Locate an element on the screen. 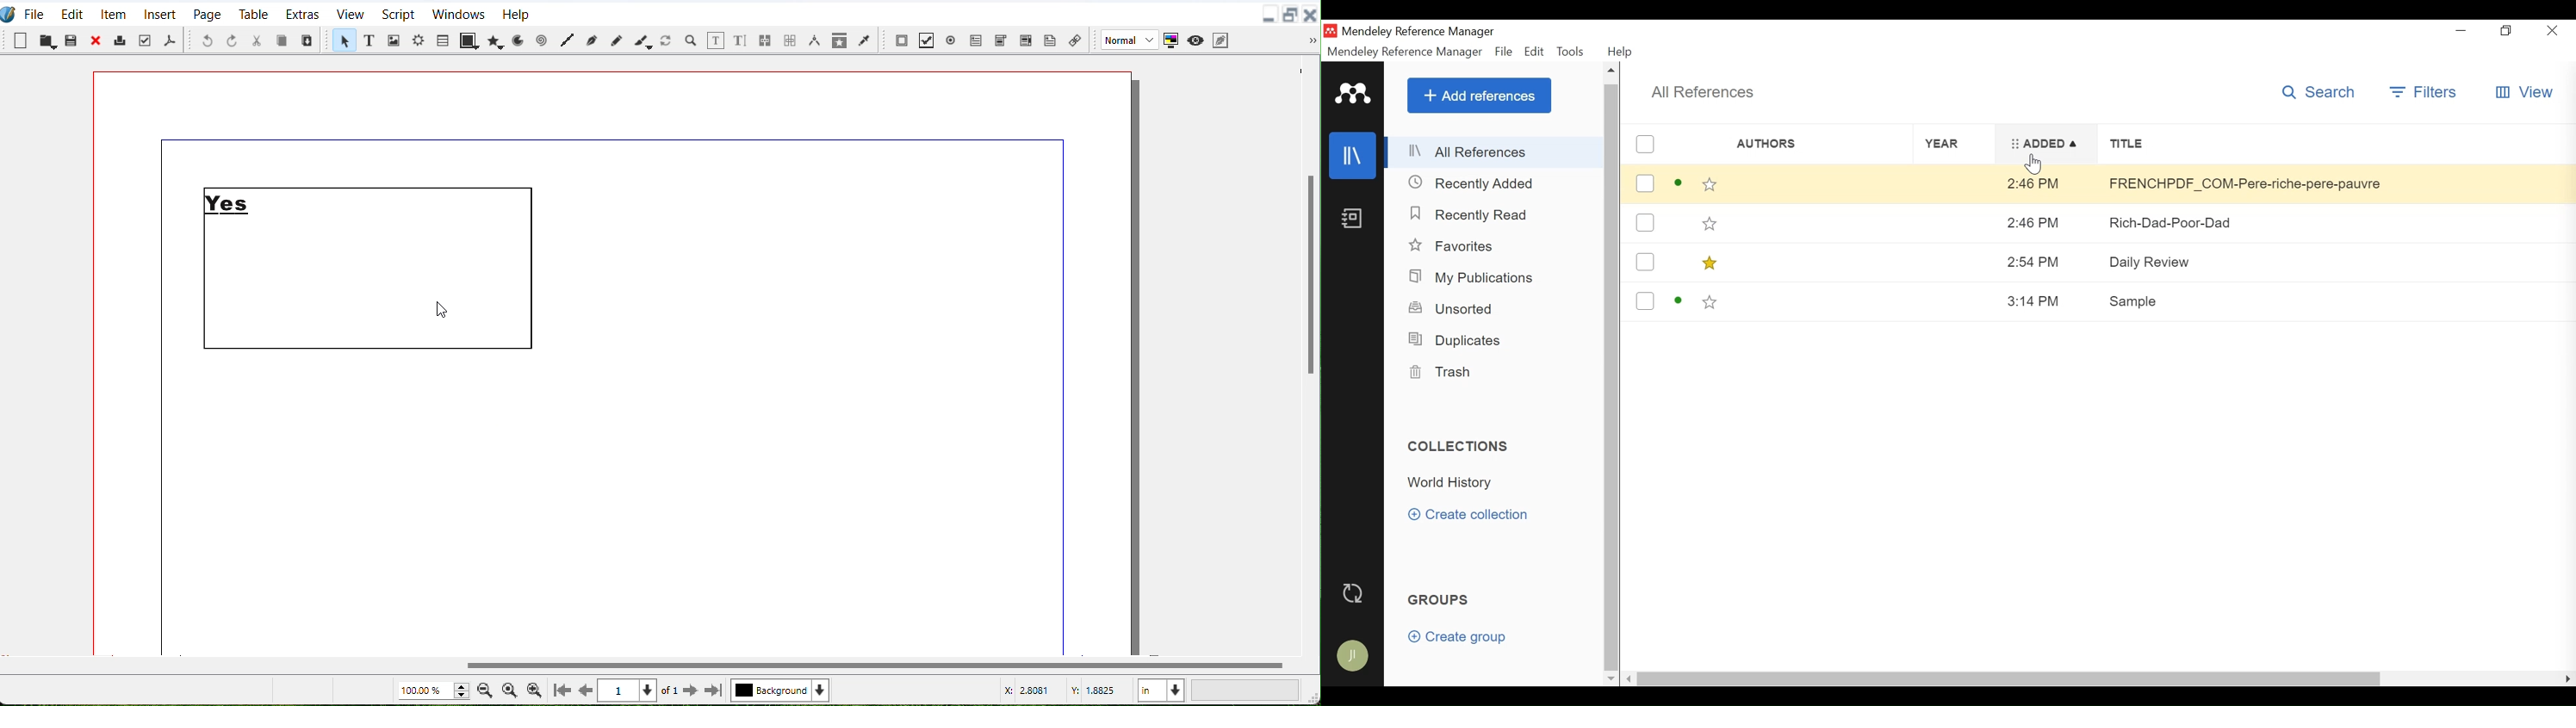 Image resolution: width=2576 pixels, height=728 pixels. Zoom Out is located at coordinates (485, 690).